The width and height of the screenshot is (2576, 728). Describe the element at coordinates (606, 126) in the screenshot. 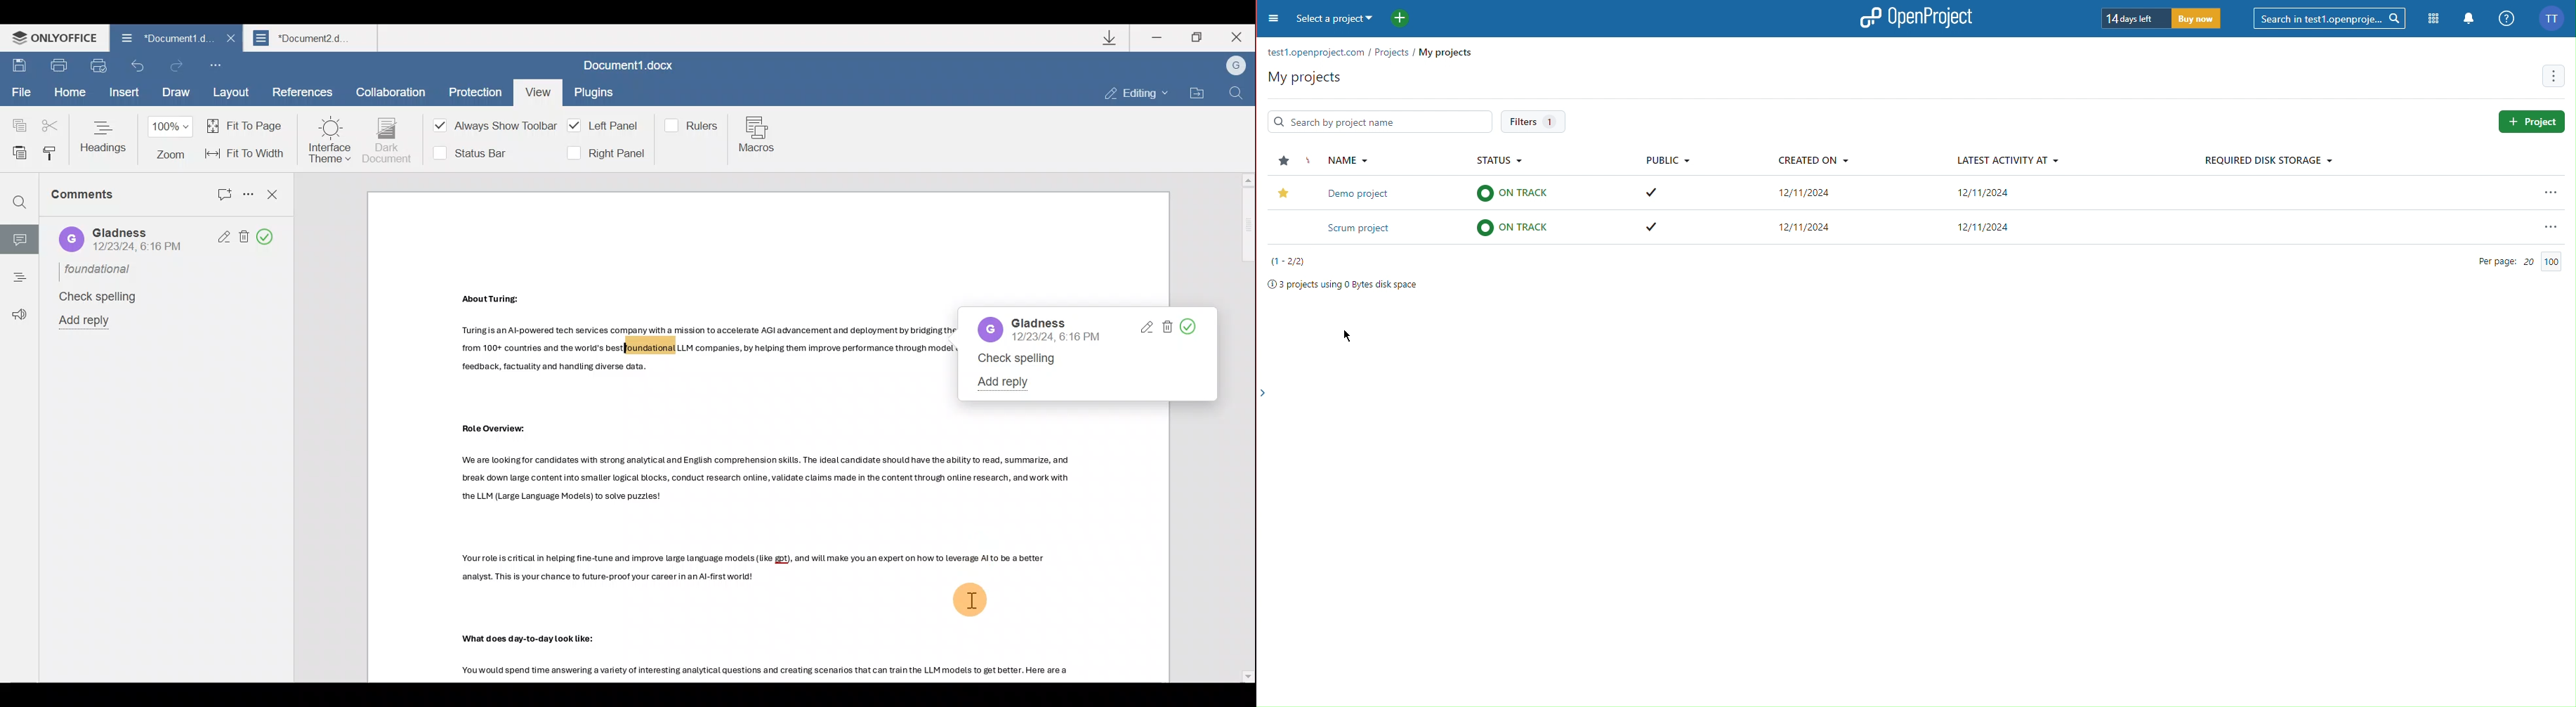

I see `Left panel` at that location.